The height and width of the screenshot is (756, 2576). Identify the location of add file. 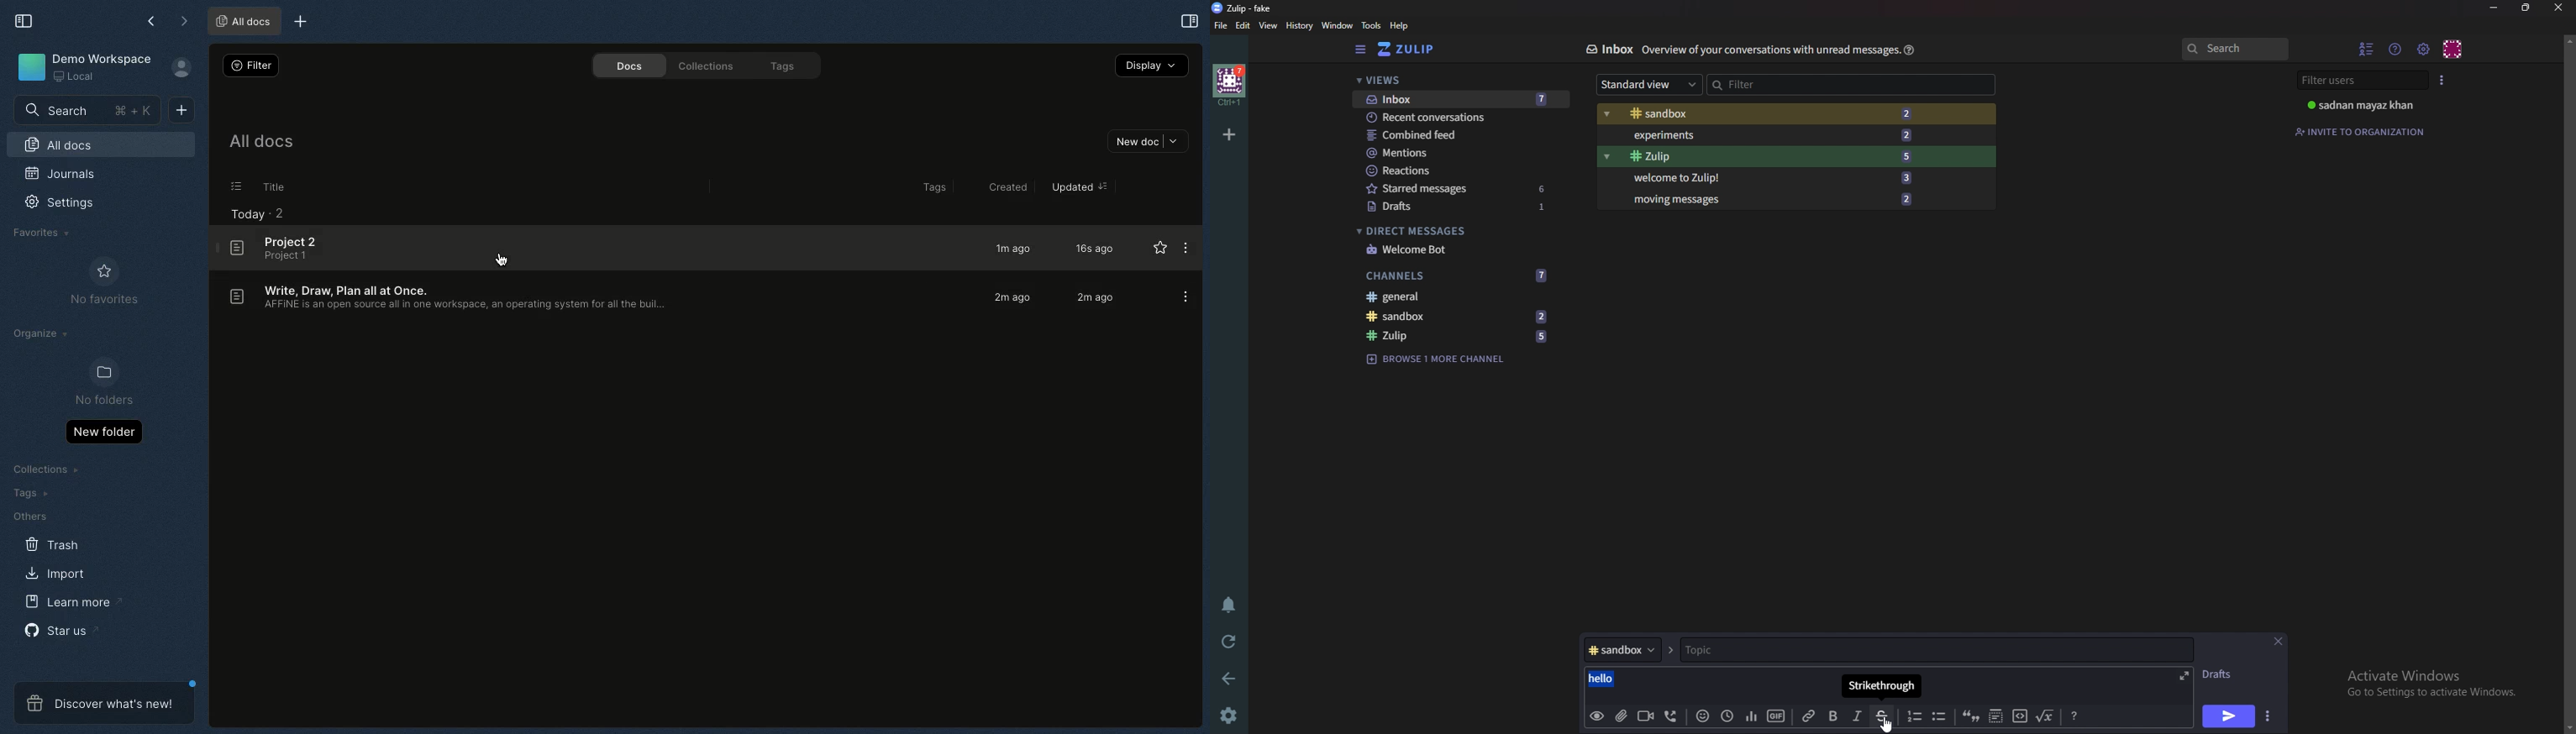
(1620, 717).